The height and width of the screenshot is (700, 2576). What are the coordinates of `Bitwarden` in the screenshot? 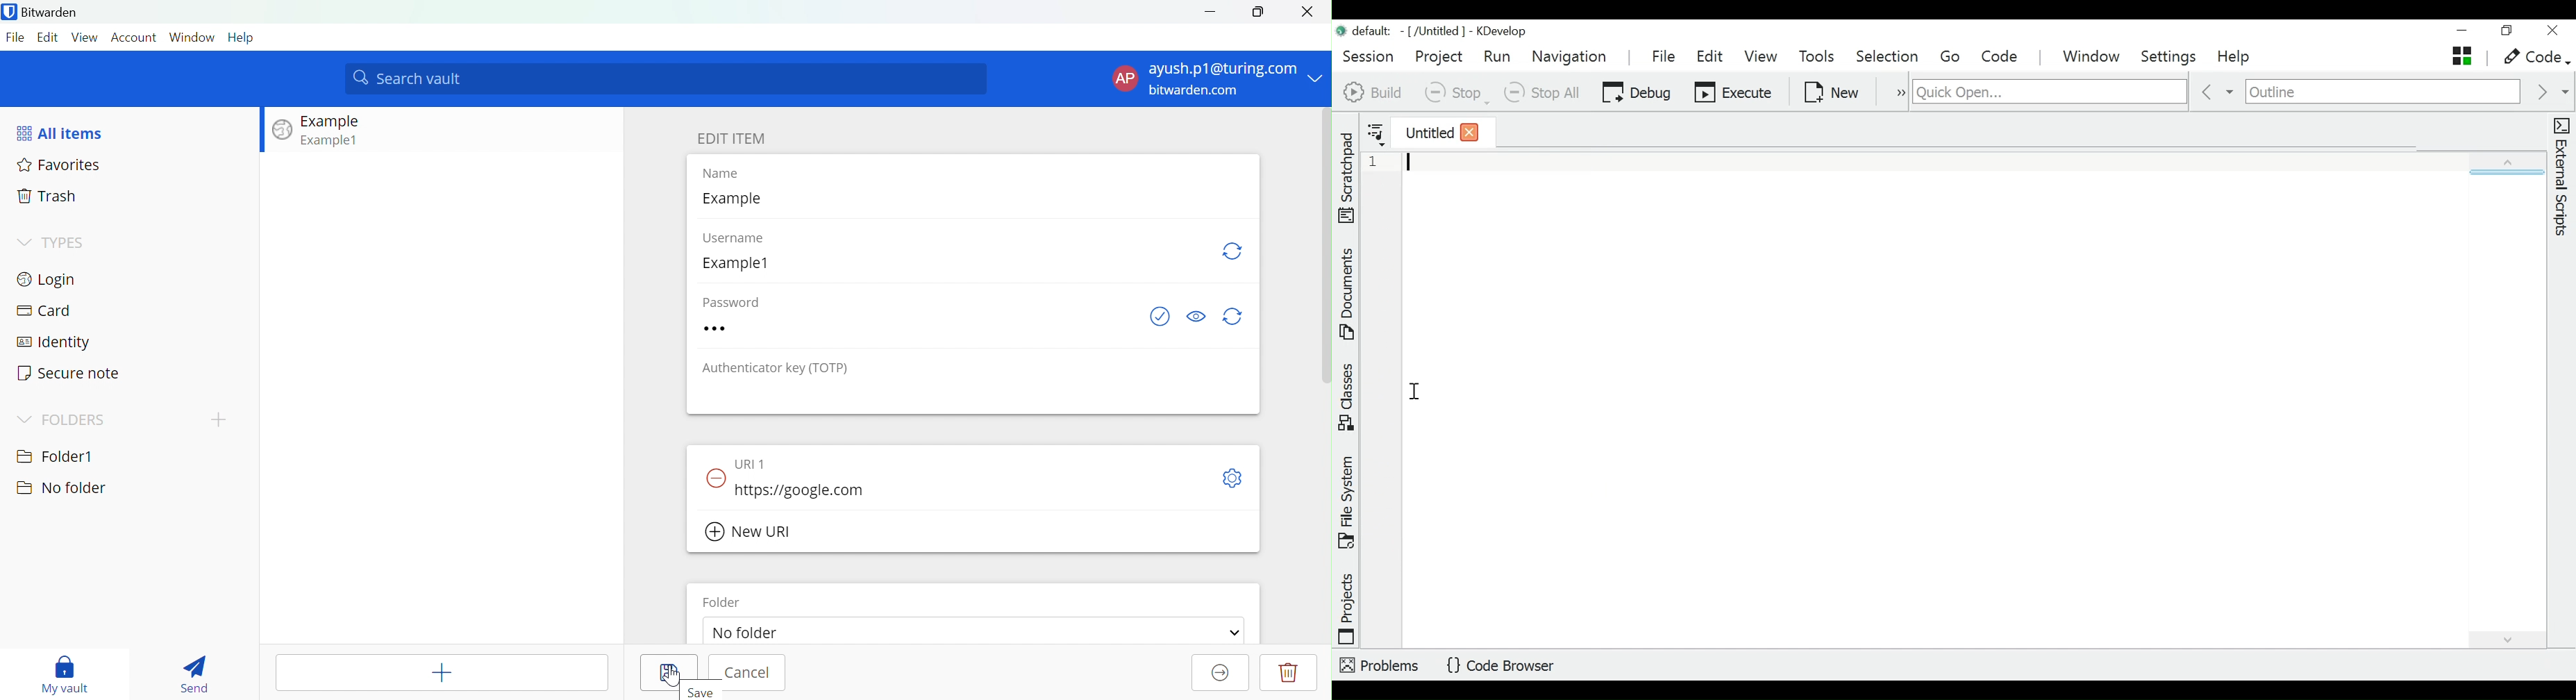 It's located at (44, 13).